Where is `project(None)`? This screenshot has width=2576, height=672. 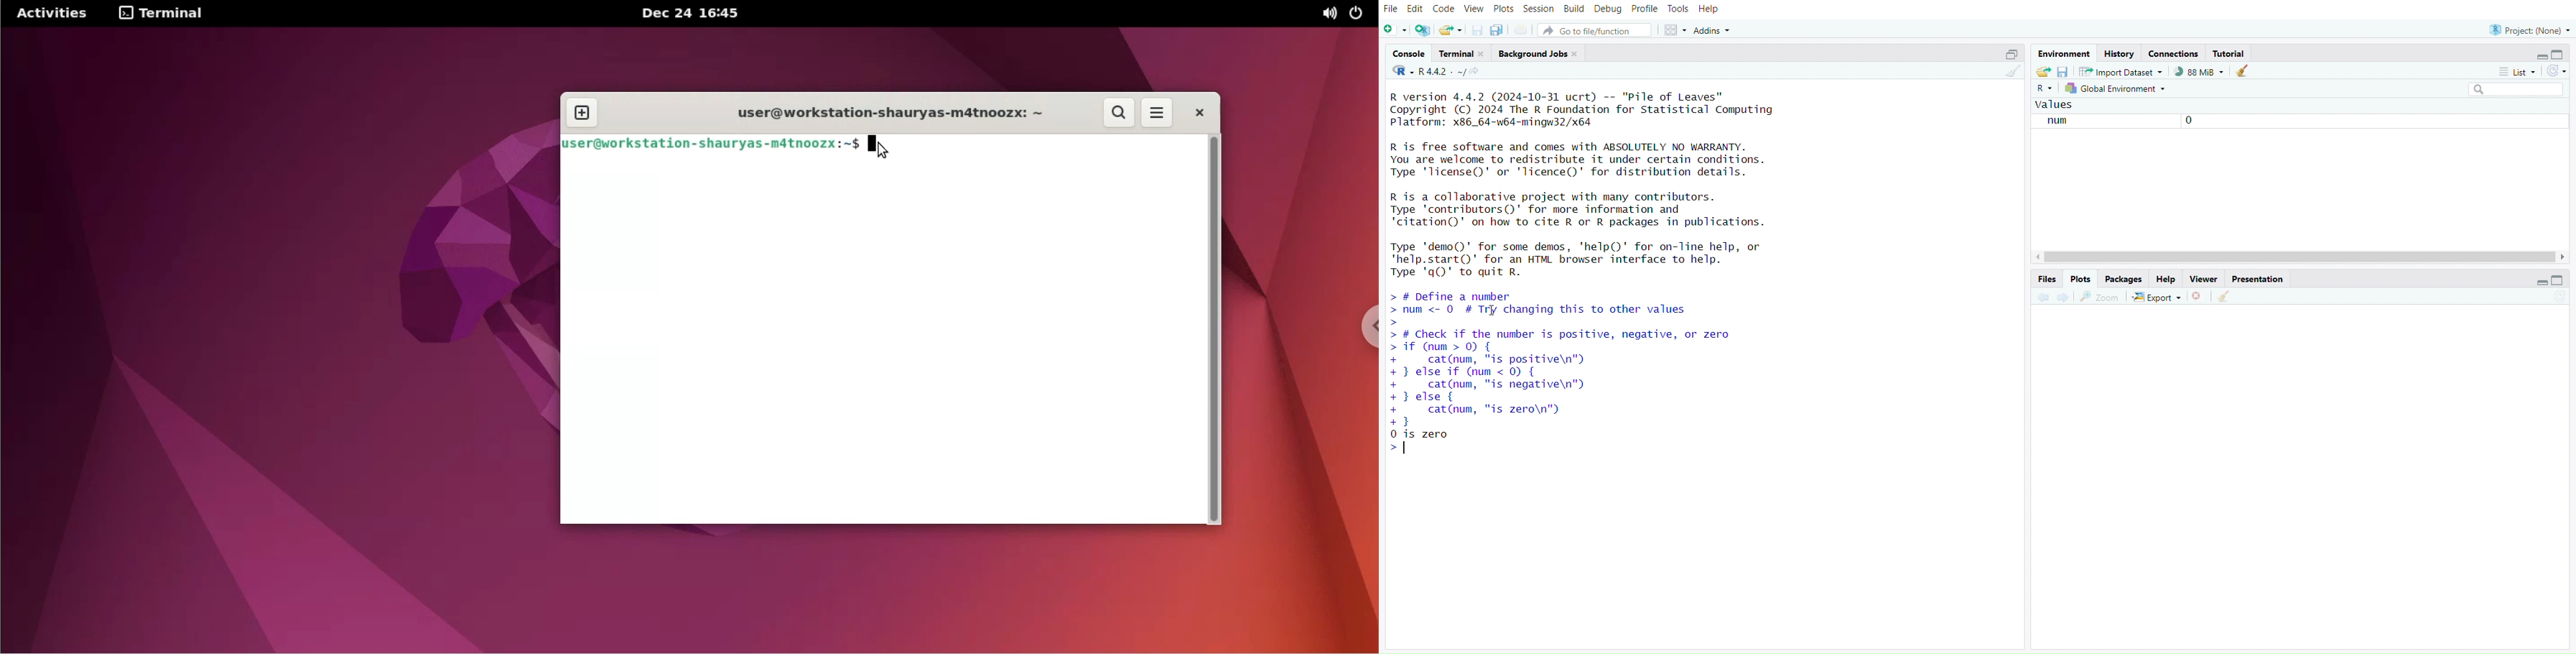 project(None) is located at coordinates (2529, 29).